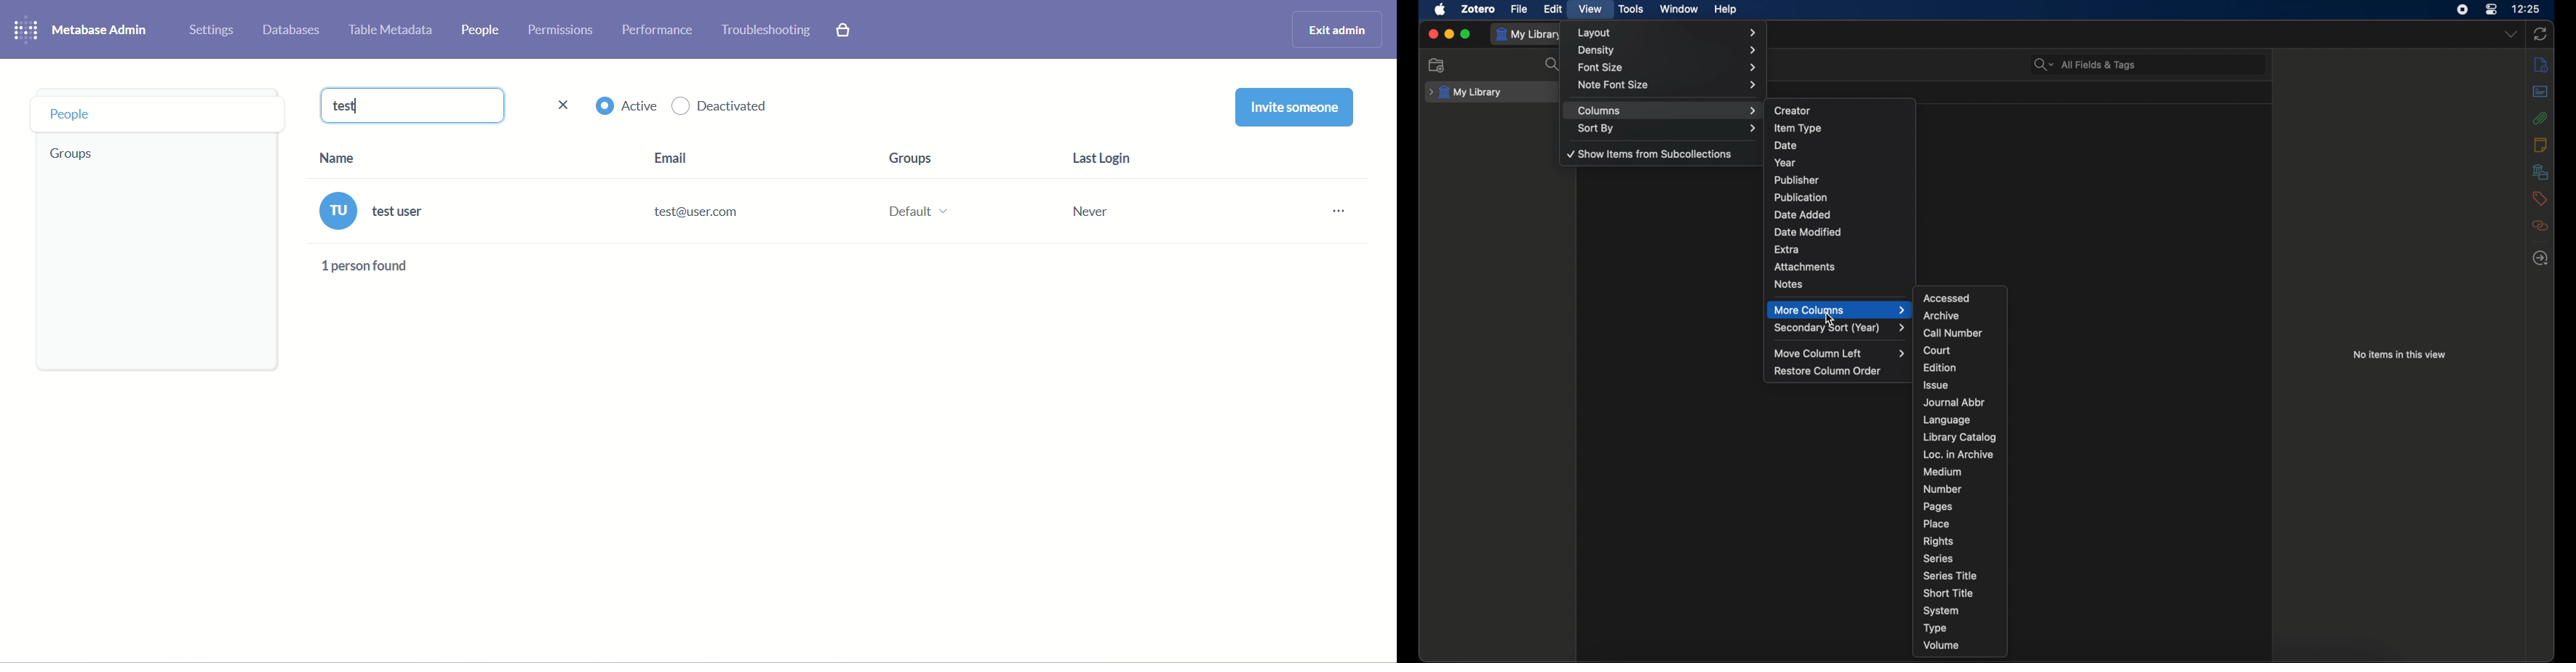  What do you see at coordinates (1799, 129) in the screenshot?
I see `item type` at bounding box center [1799, 129].